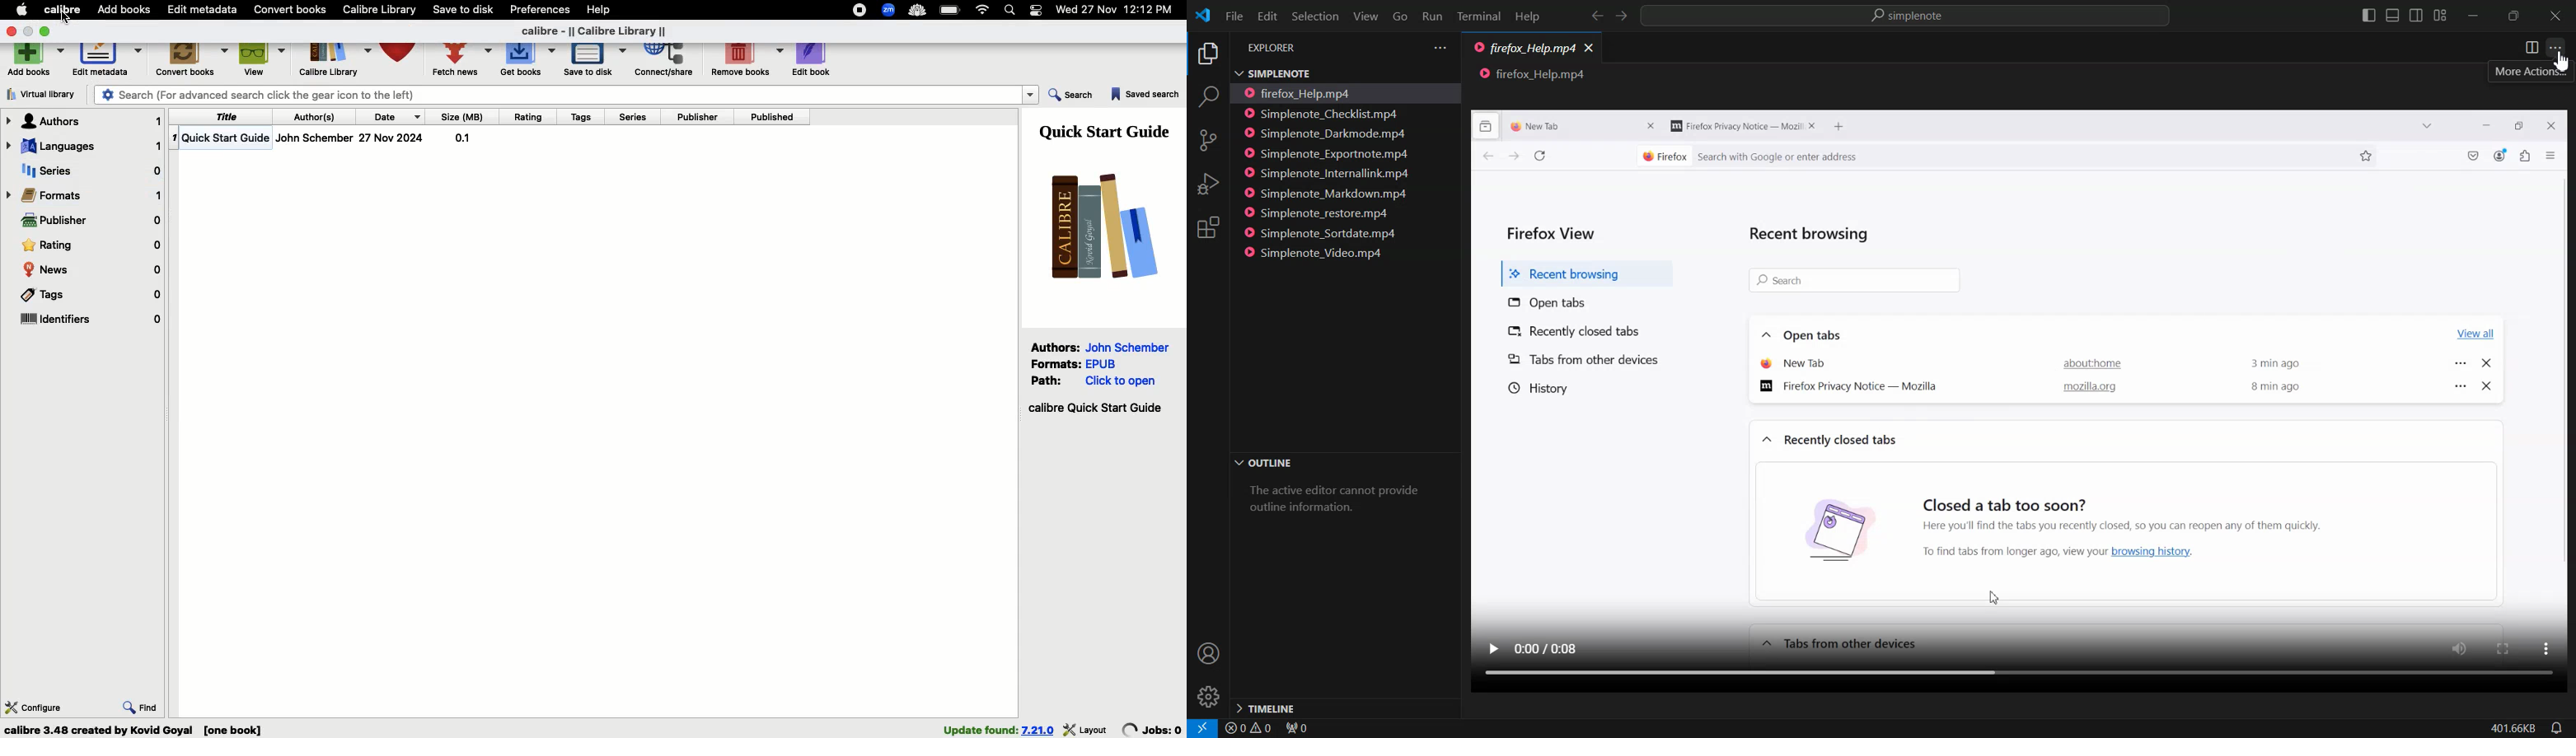  What do you see at coordinates (1098, 225) in the screenshot?
I see `Logo` at bounding box center [1098, 225].